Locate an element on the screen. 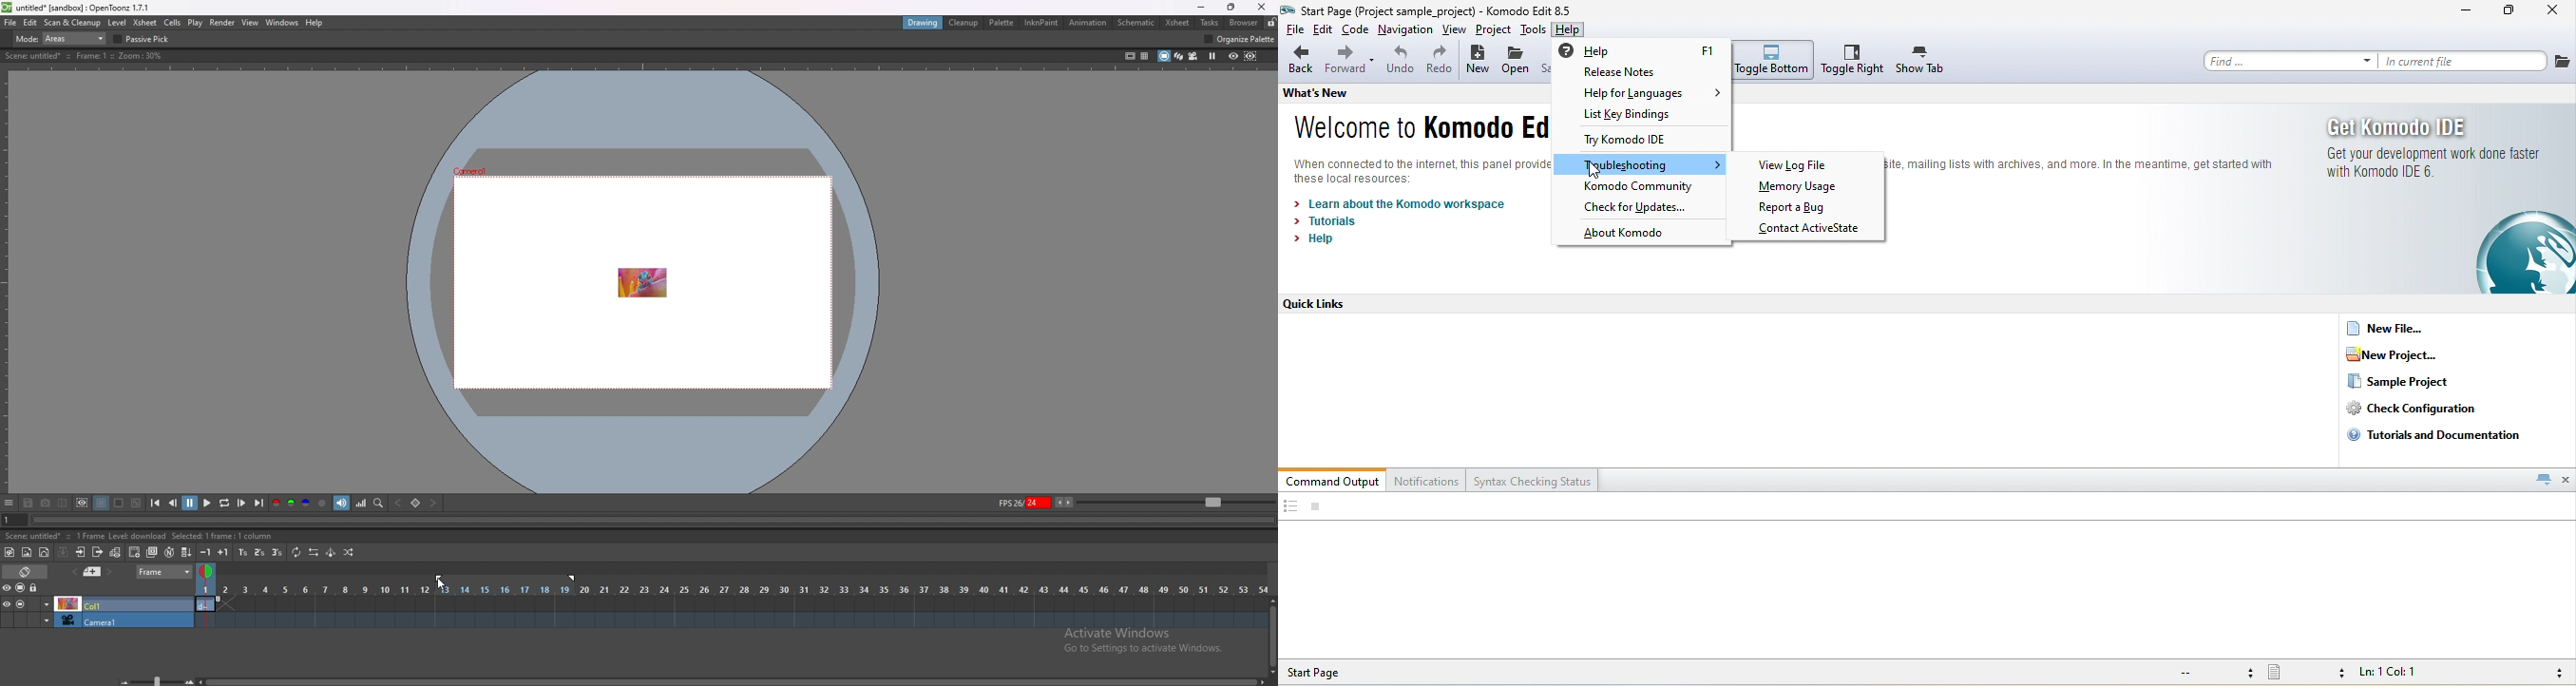 The width and height of the screenshot is (2576, 700). cleanup is located at coordinates (965, 23).